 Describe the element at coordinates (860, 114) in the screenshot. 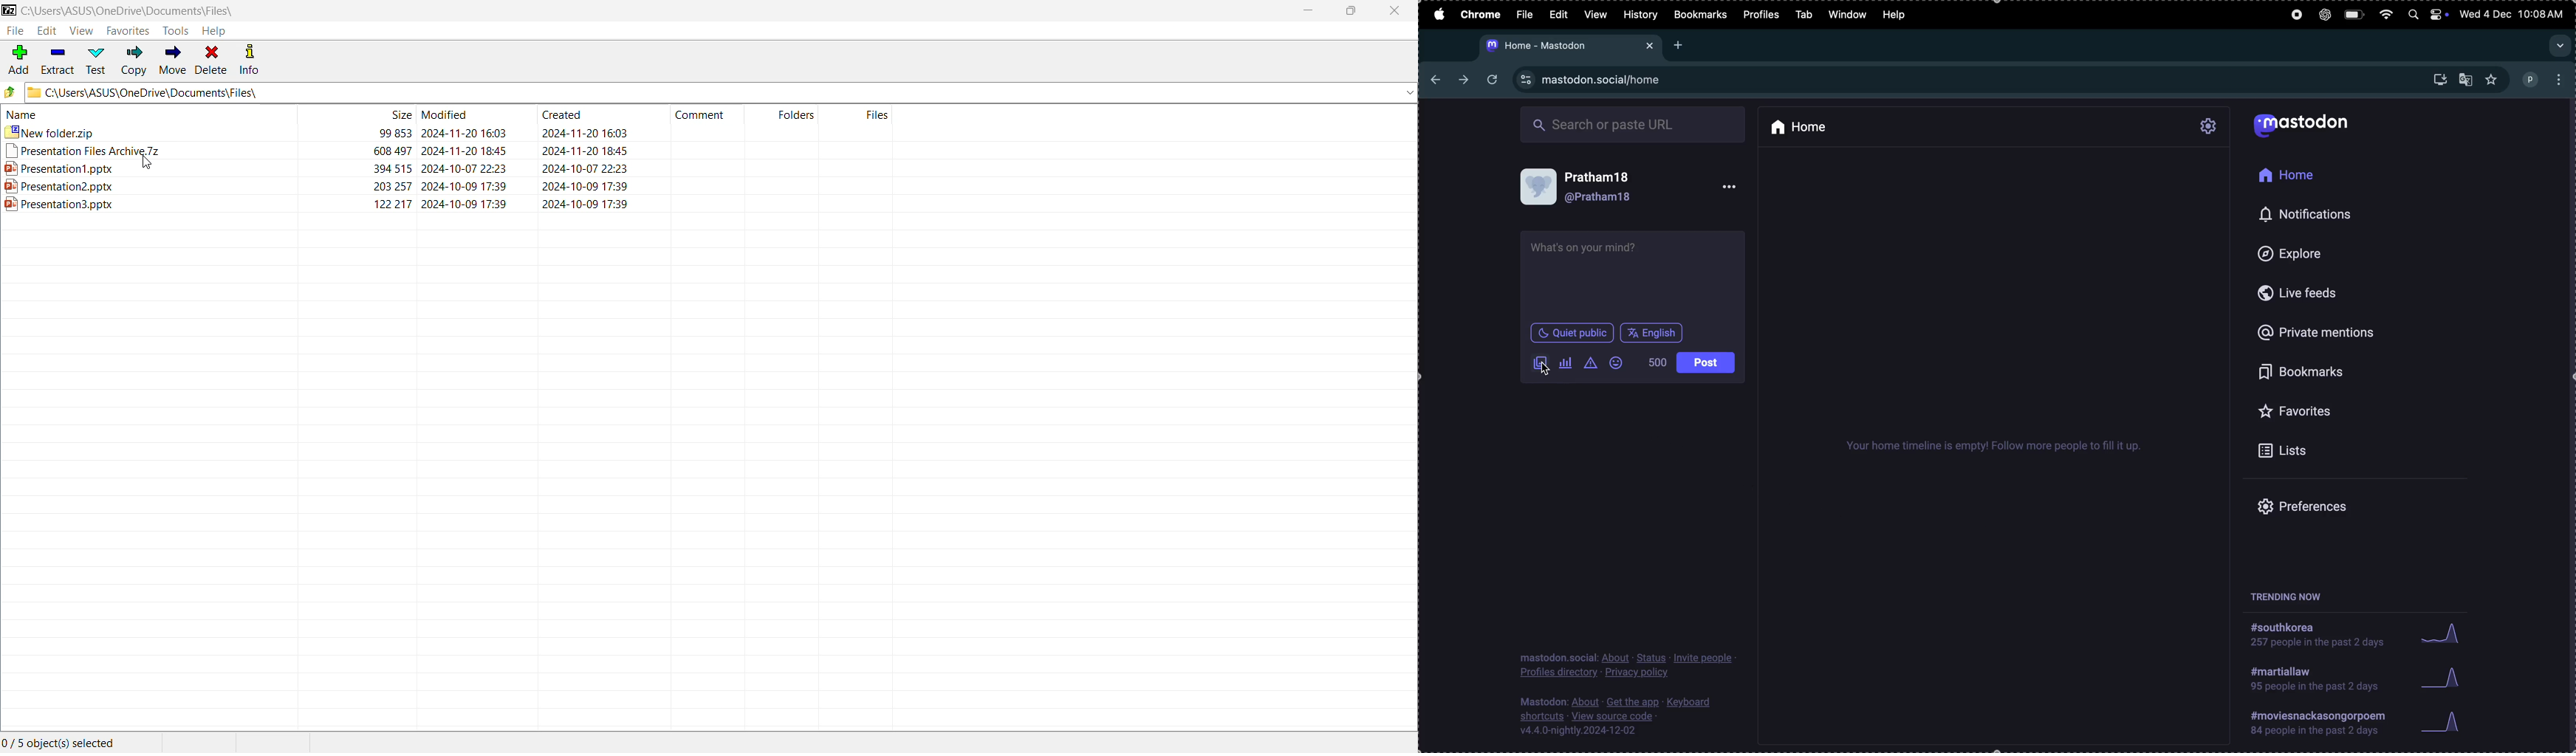

I see `files` at that location.